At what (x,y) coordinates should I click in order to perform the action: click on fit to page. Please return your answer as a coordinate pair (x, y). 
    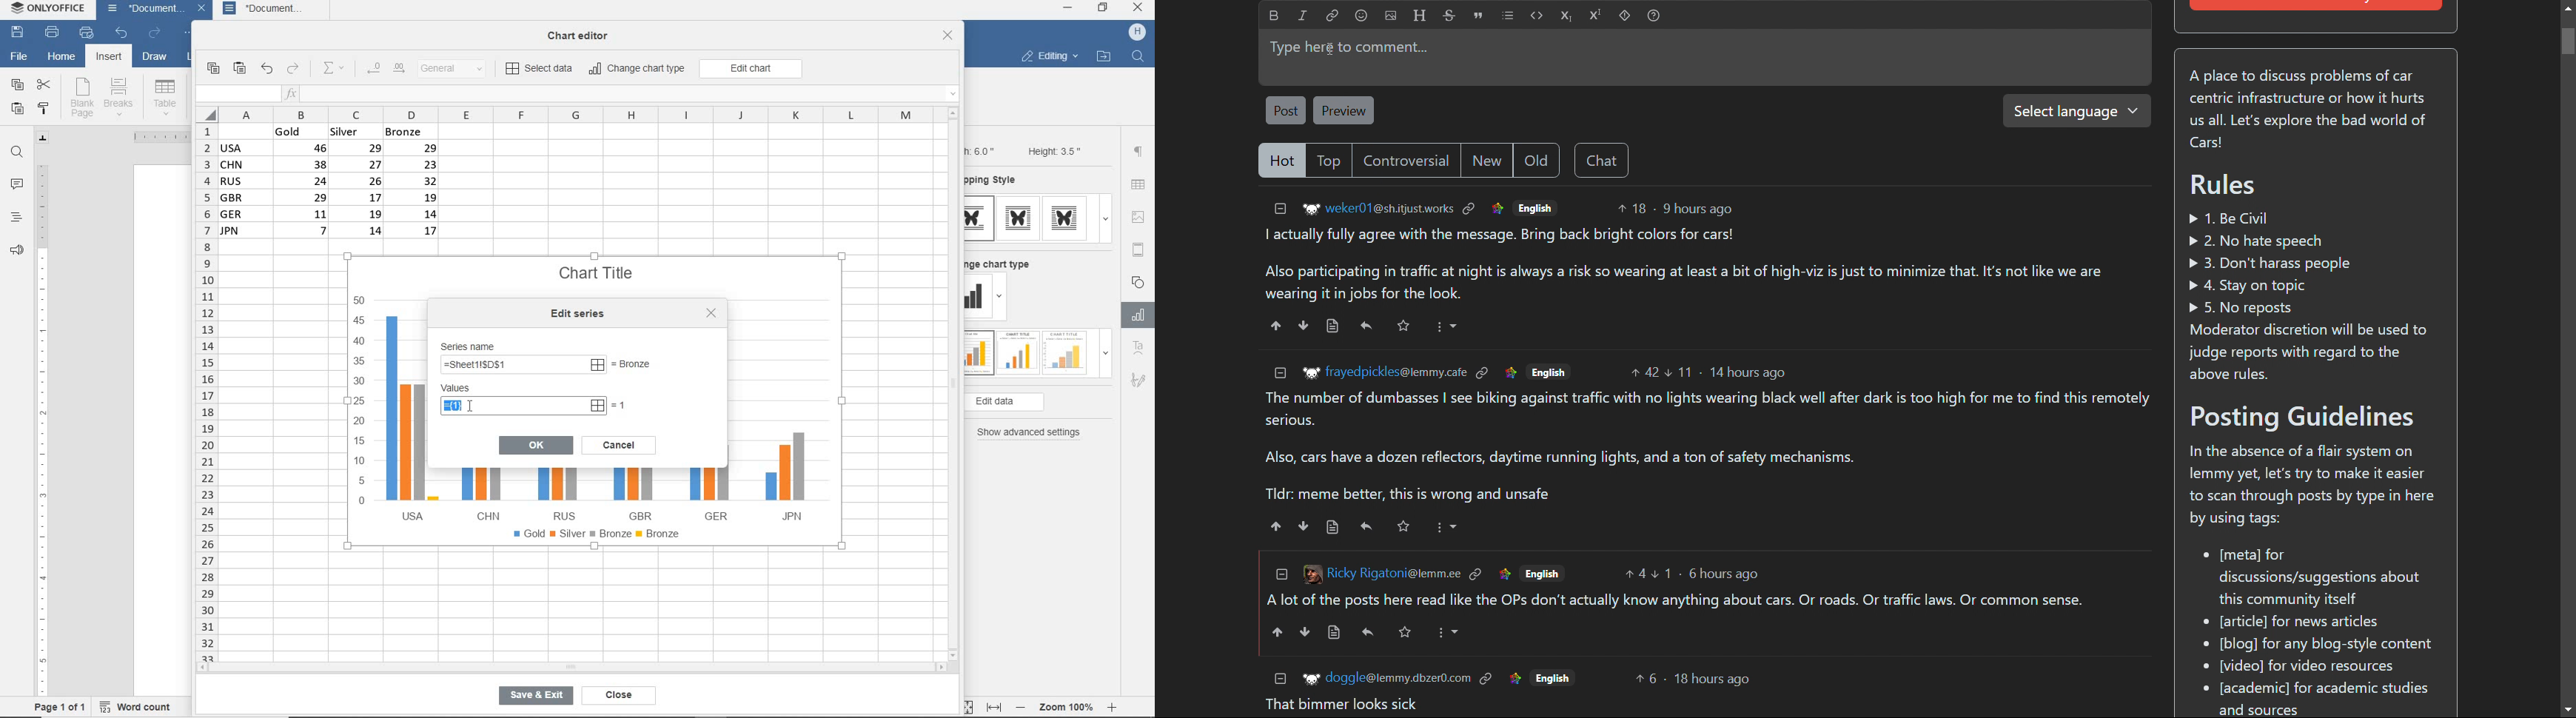
    Looking at the image, I should click on (966, 706).